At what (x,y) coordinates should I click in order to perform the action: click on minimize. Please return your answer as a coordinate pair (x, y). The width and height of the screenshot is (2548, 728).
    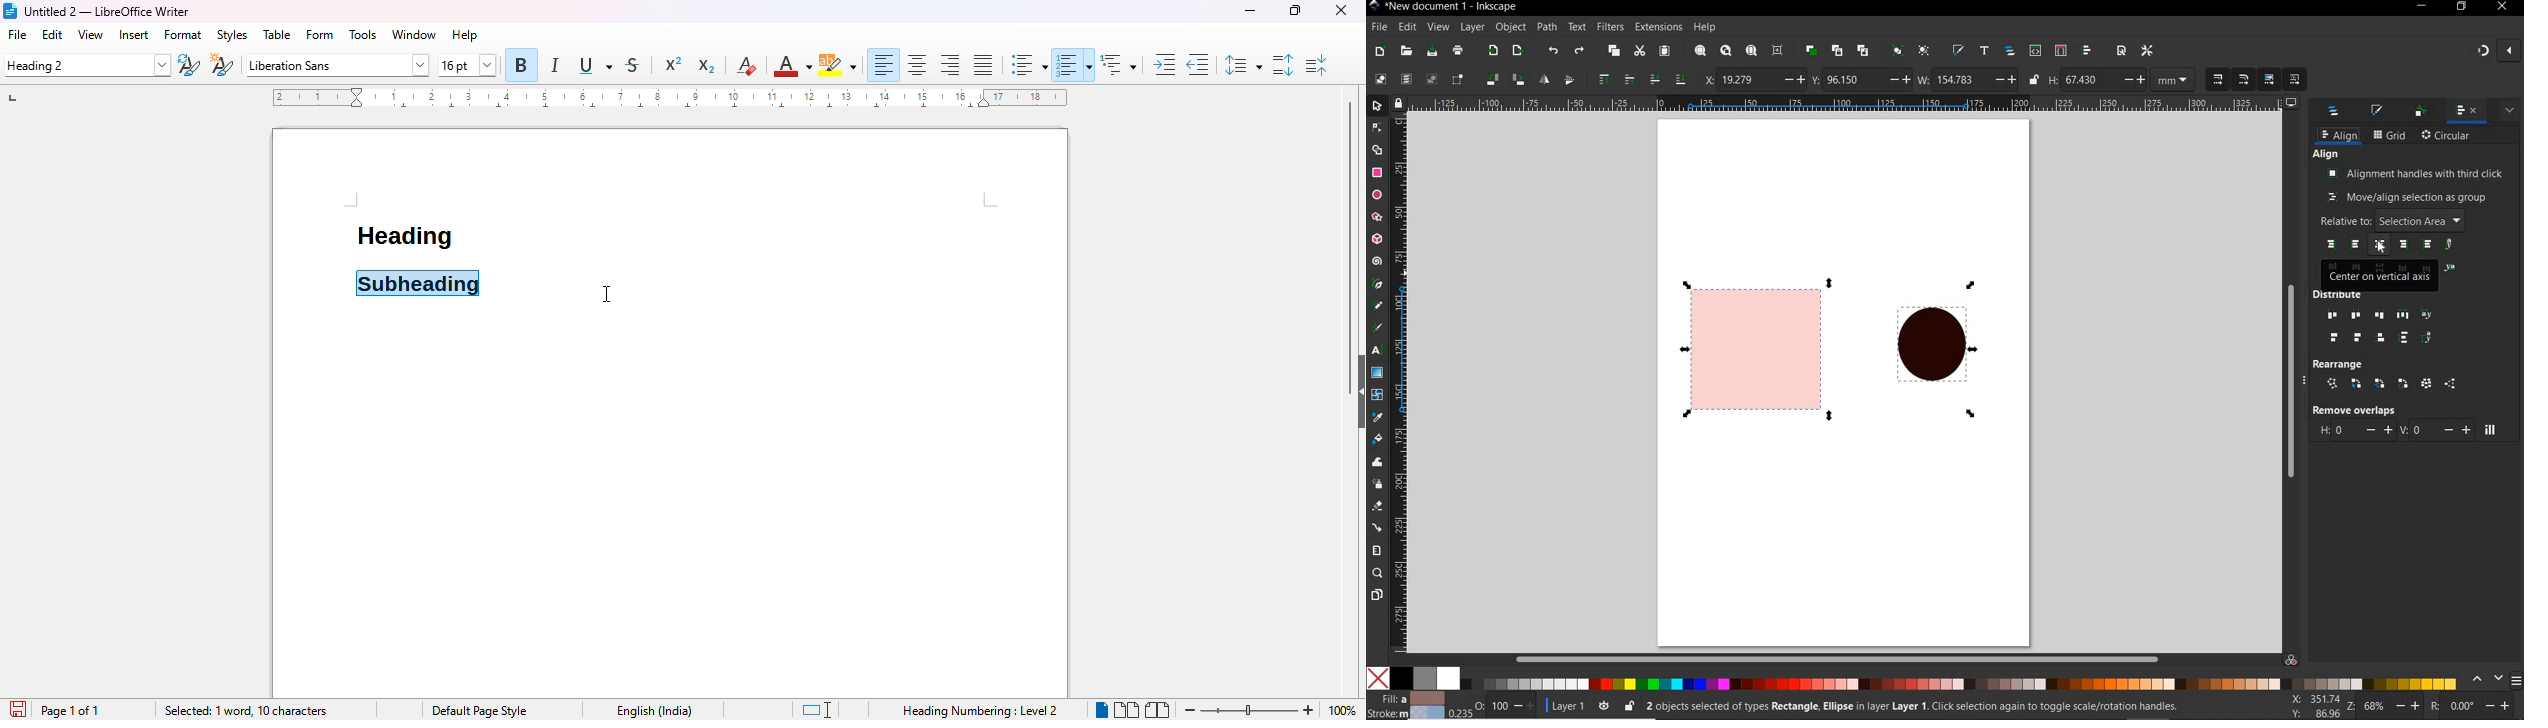
    Looking at the image, I should click on (2423, 5).